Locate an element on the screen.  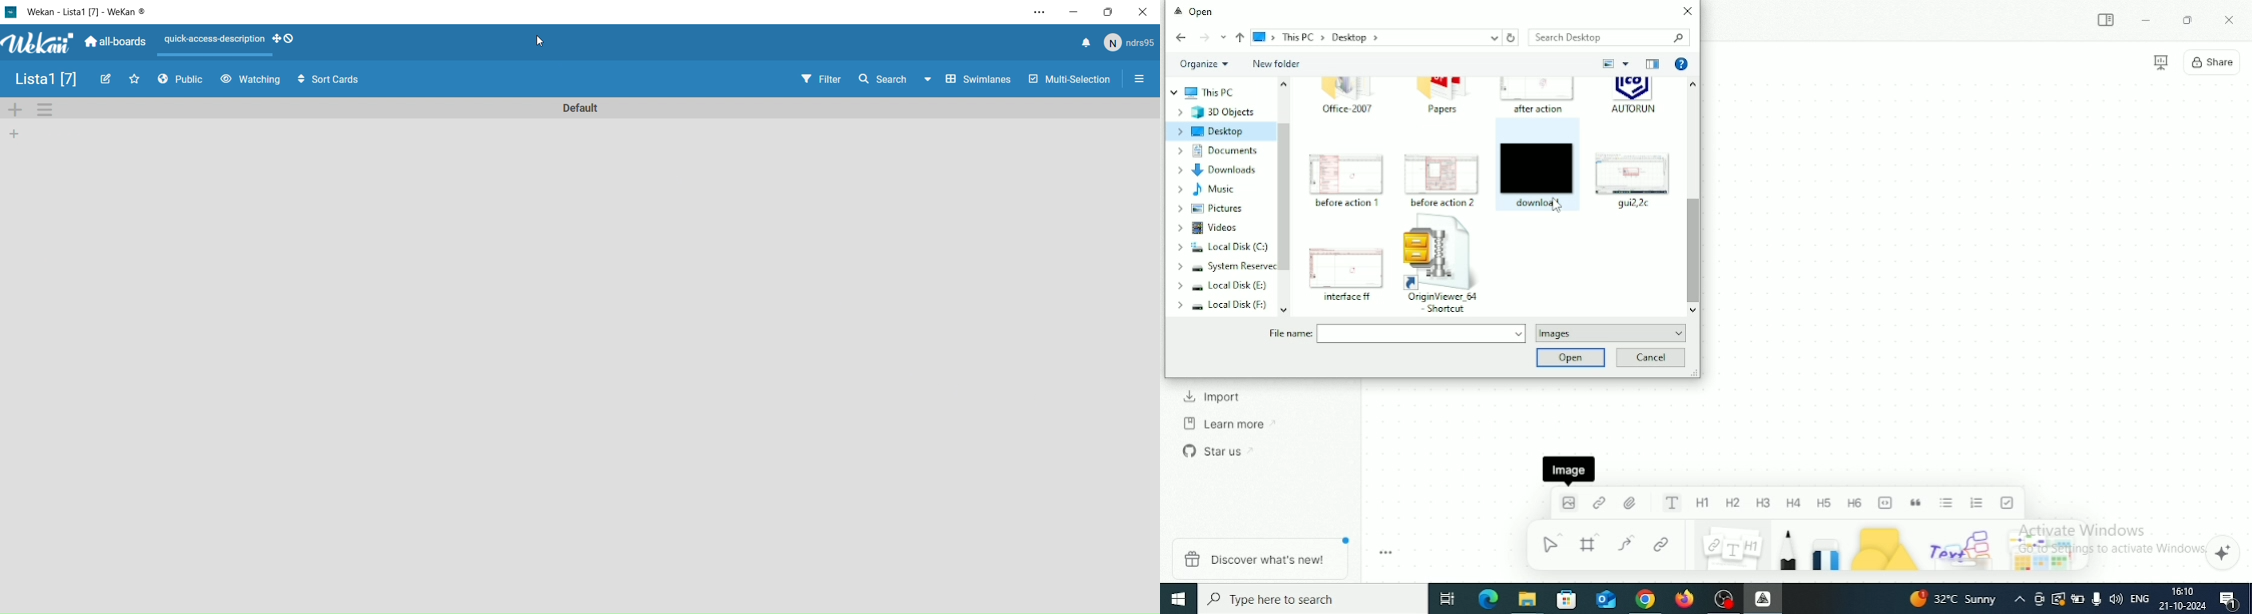
Time is located at coordinates (2183, 590).